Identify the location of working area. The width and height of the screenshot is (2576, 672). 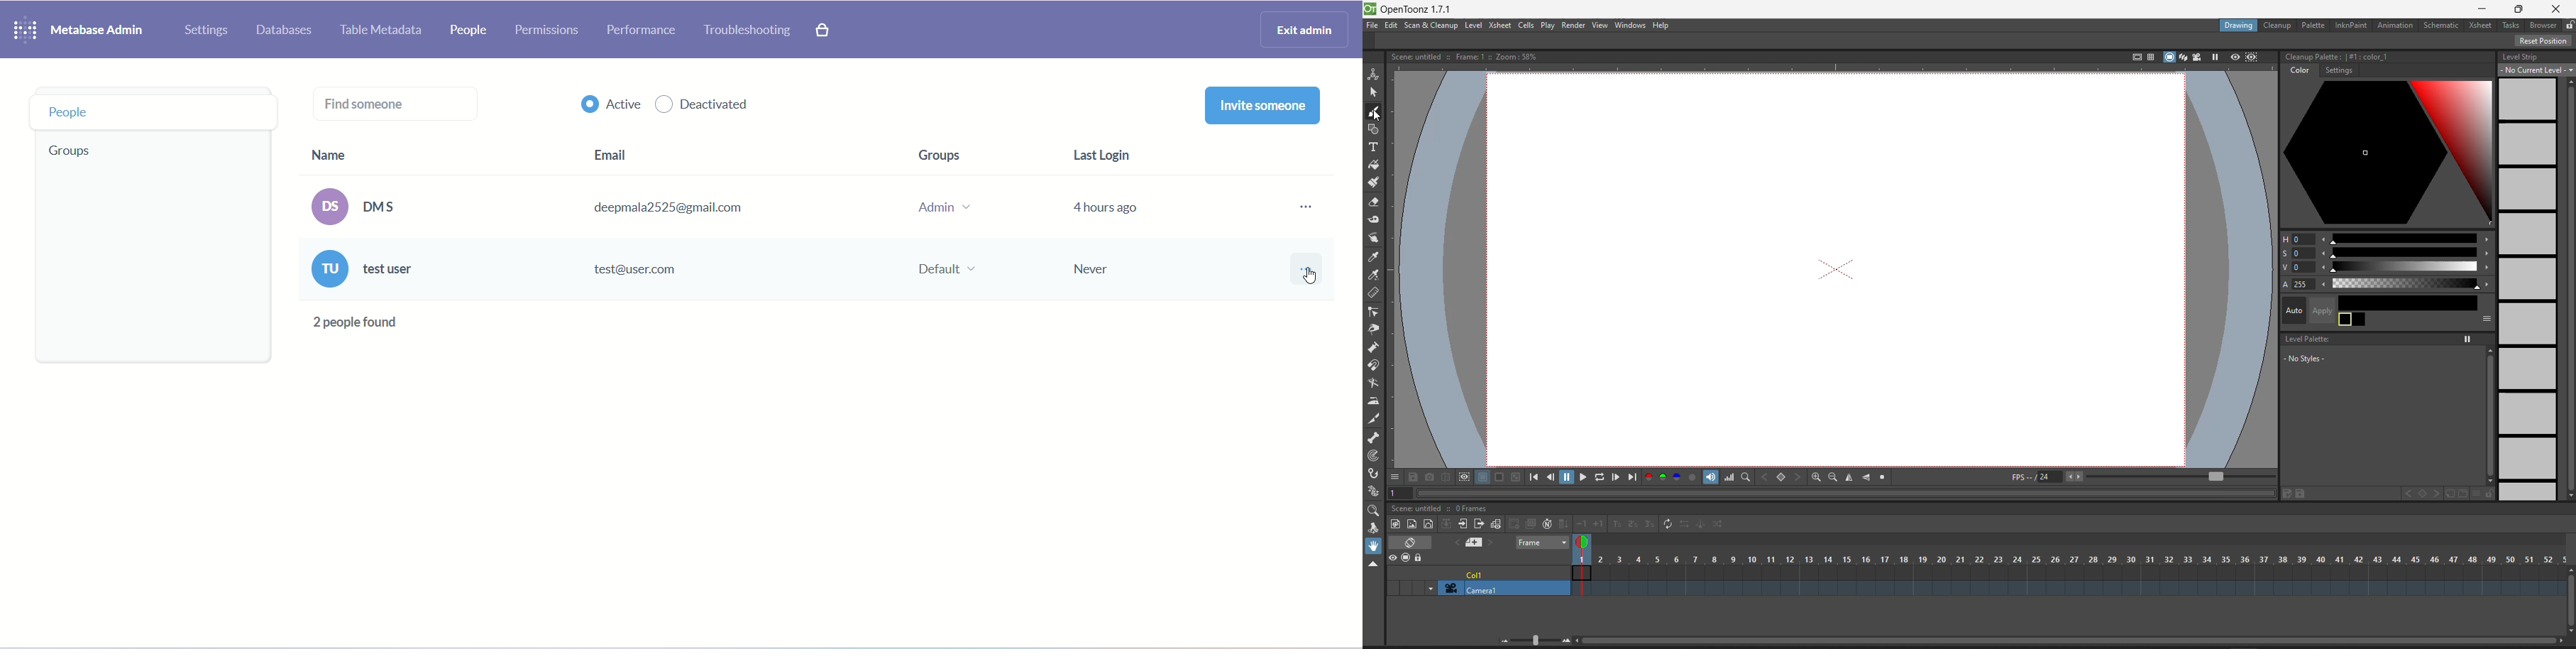
(1843, 267).